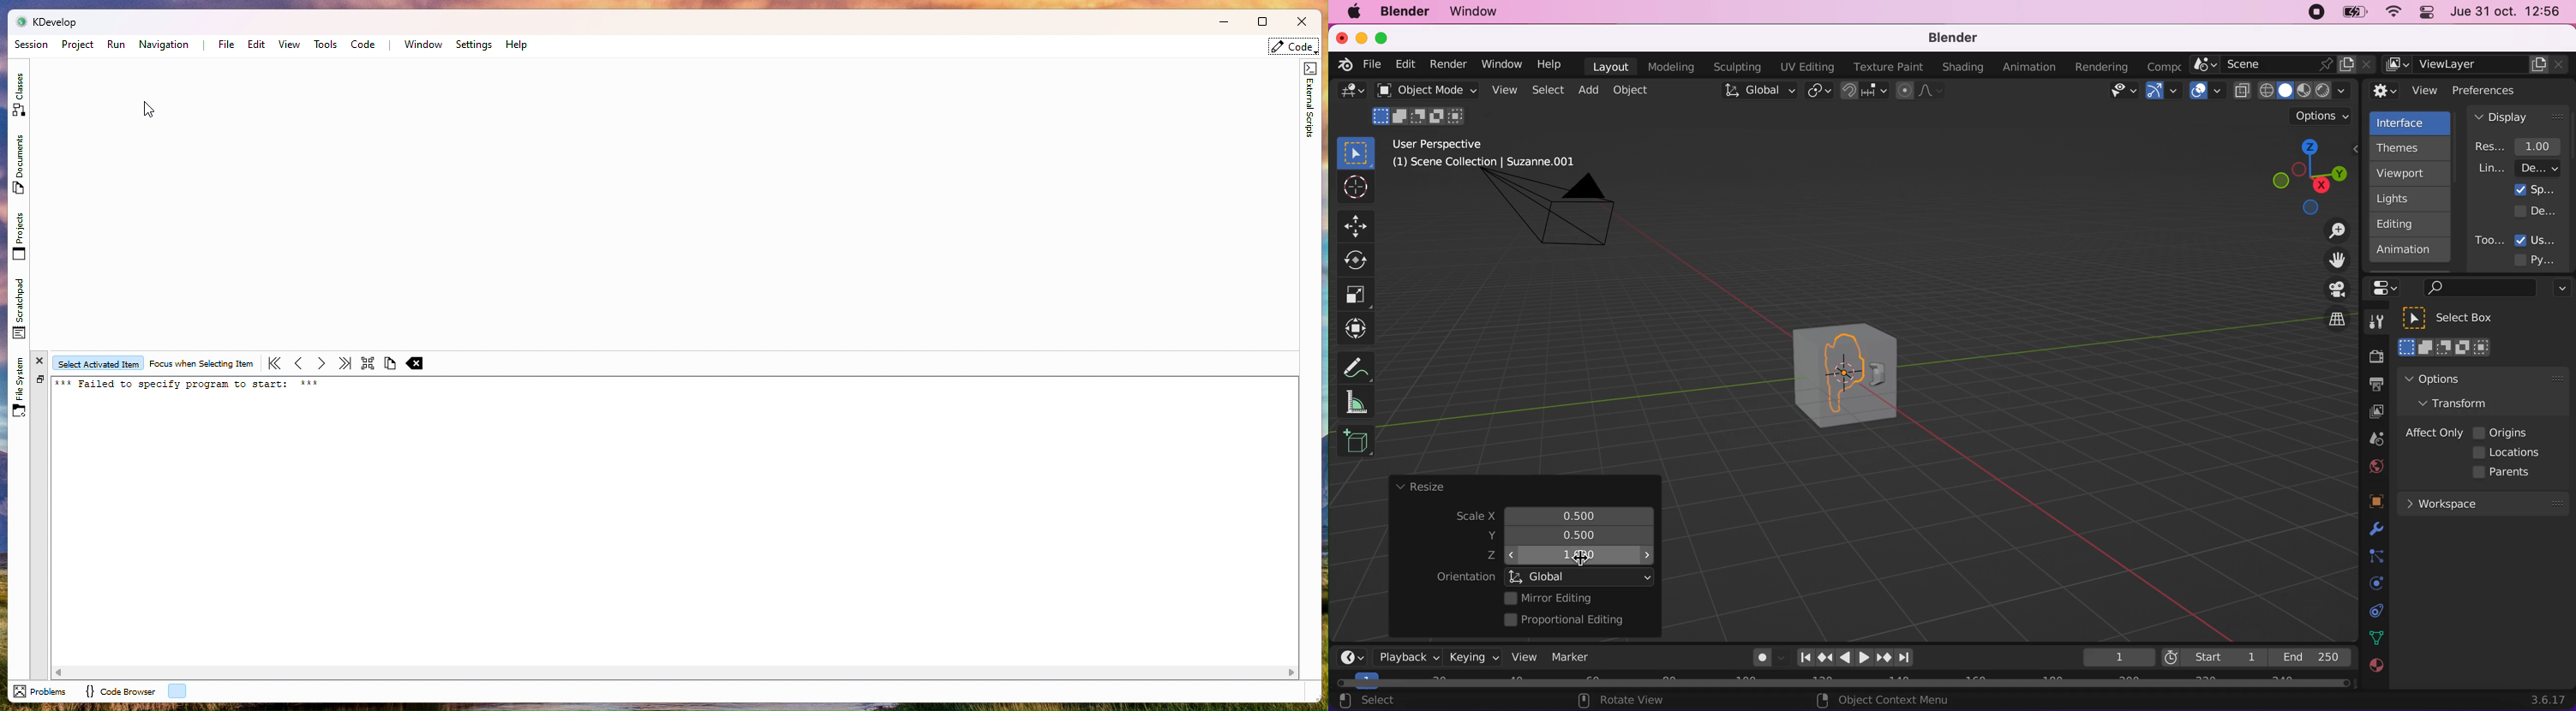  What do you see at coordinates (2460, 318) in the screenshot?
I see `select box` at bounding box center [2460, 318].